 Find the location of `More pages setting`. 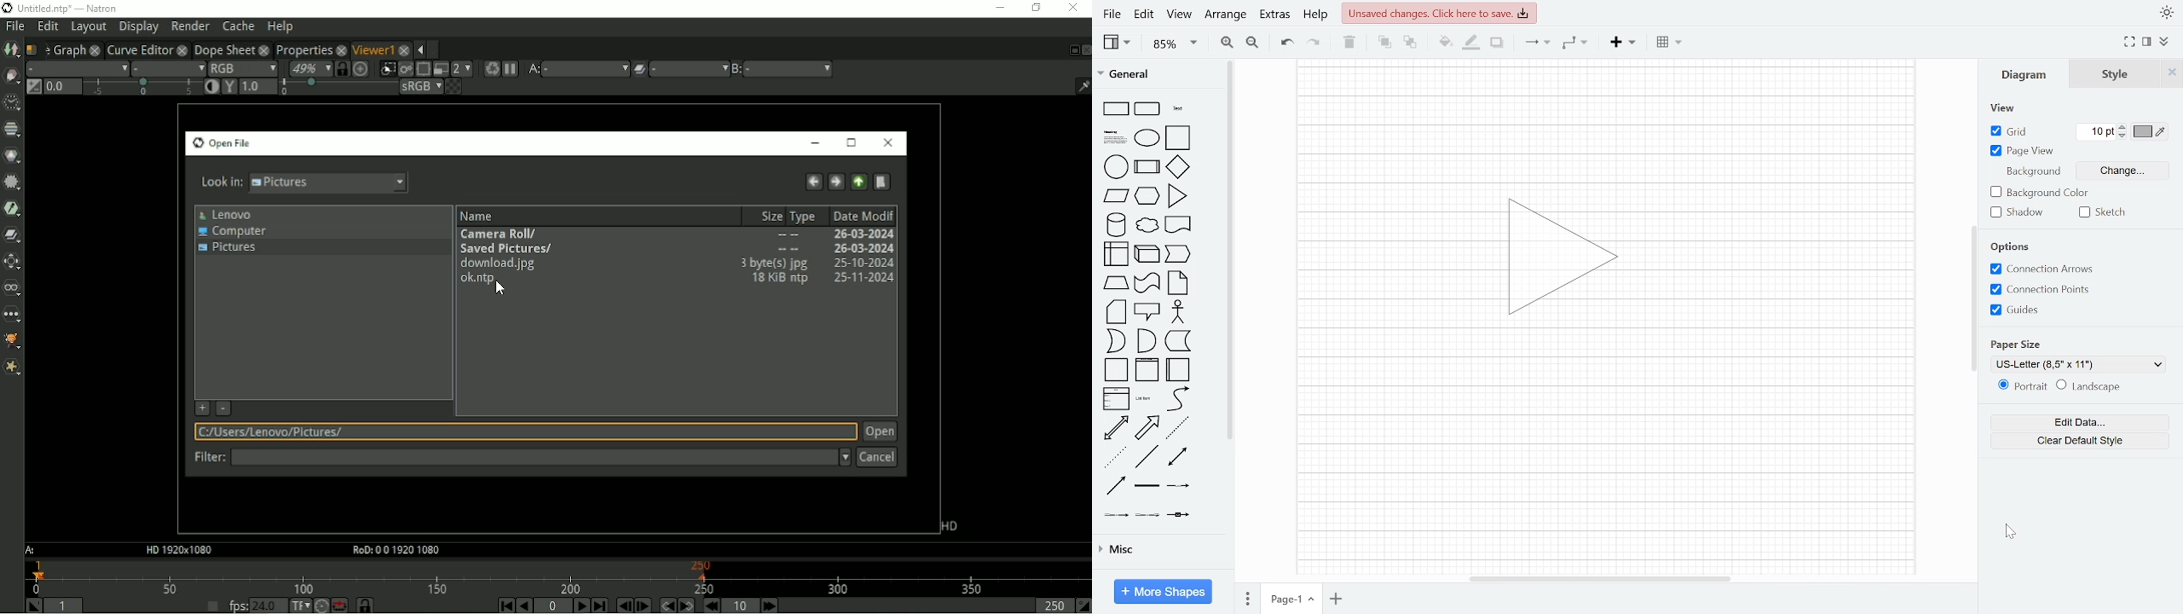

More pages setting is located at coordinates (1248, 598).